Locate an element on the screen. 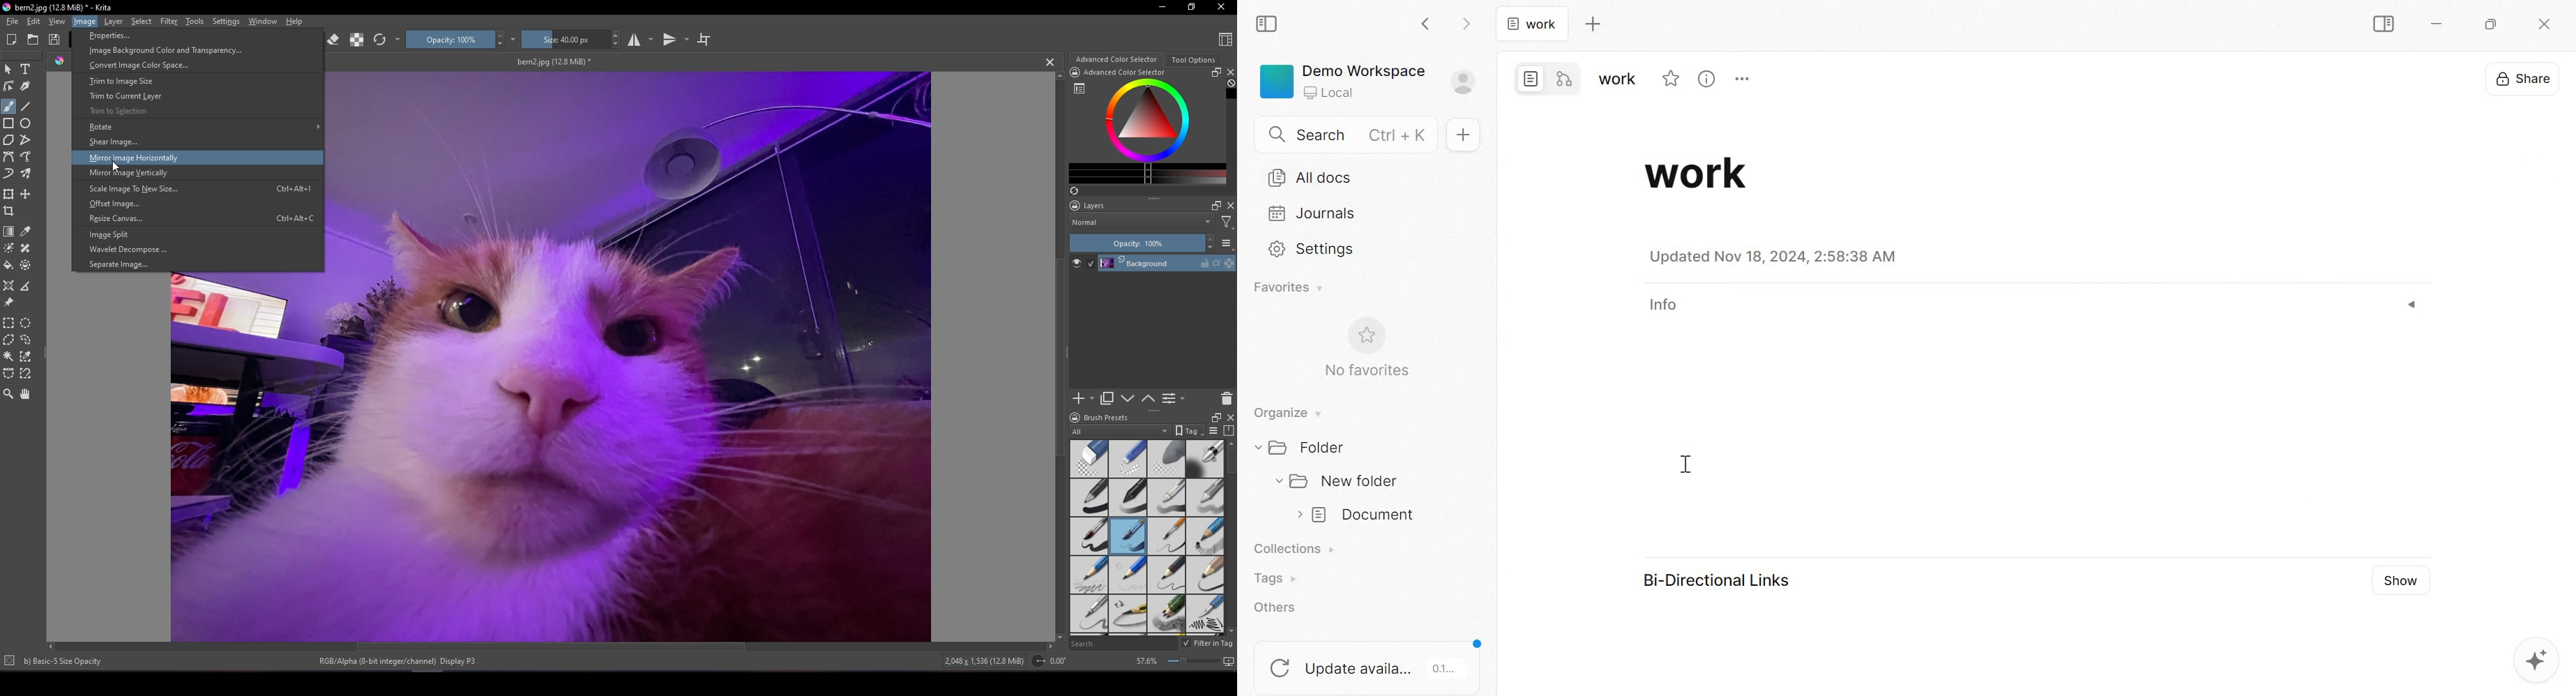 The width and height of the screenshot is (2576, 700). Select shapes tool is located at coordinates (8, 70).